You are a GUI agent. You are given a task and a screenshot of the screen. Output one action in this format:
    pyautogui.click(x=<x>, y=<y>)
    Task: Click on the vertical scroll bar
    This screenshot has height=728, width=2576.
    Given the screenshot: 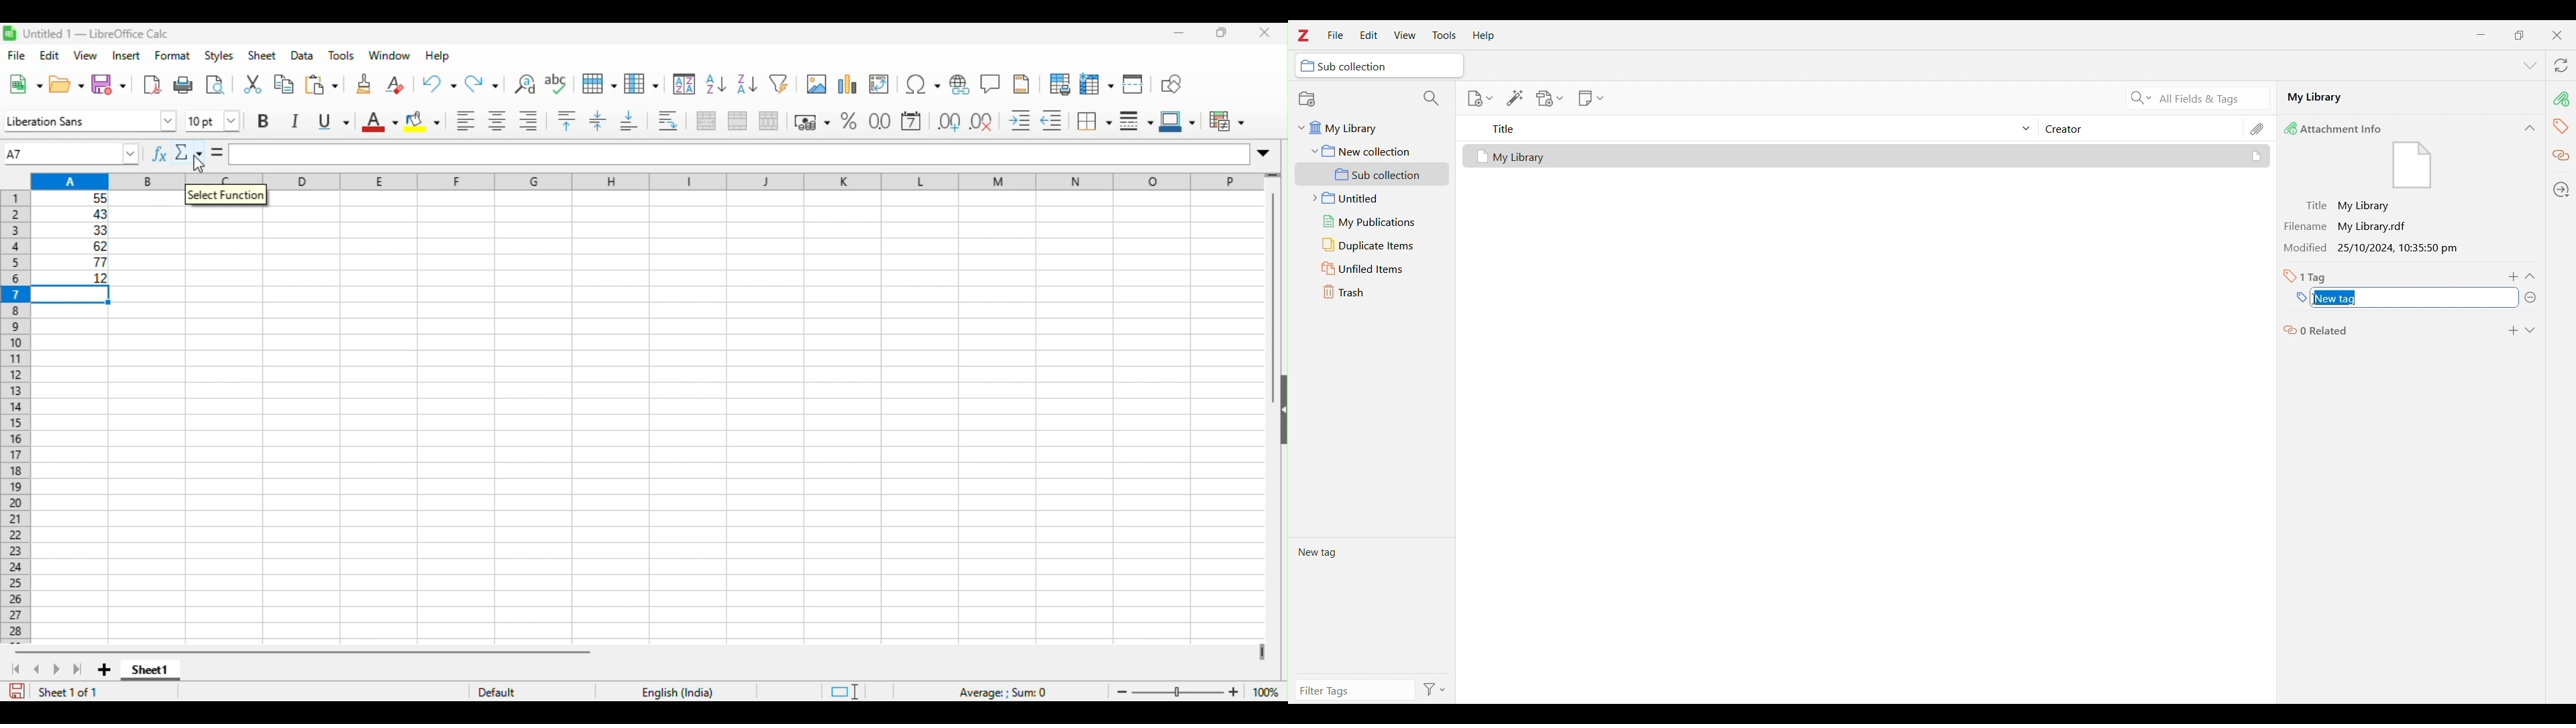 What is the action you would take?
    pyautogui.click(x=1272, y=273)
    